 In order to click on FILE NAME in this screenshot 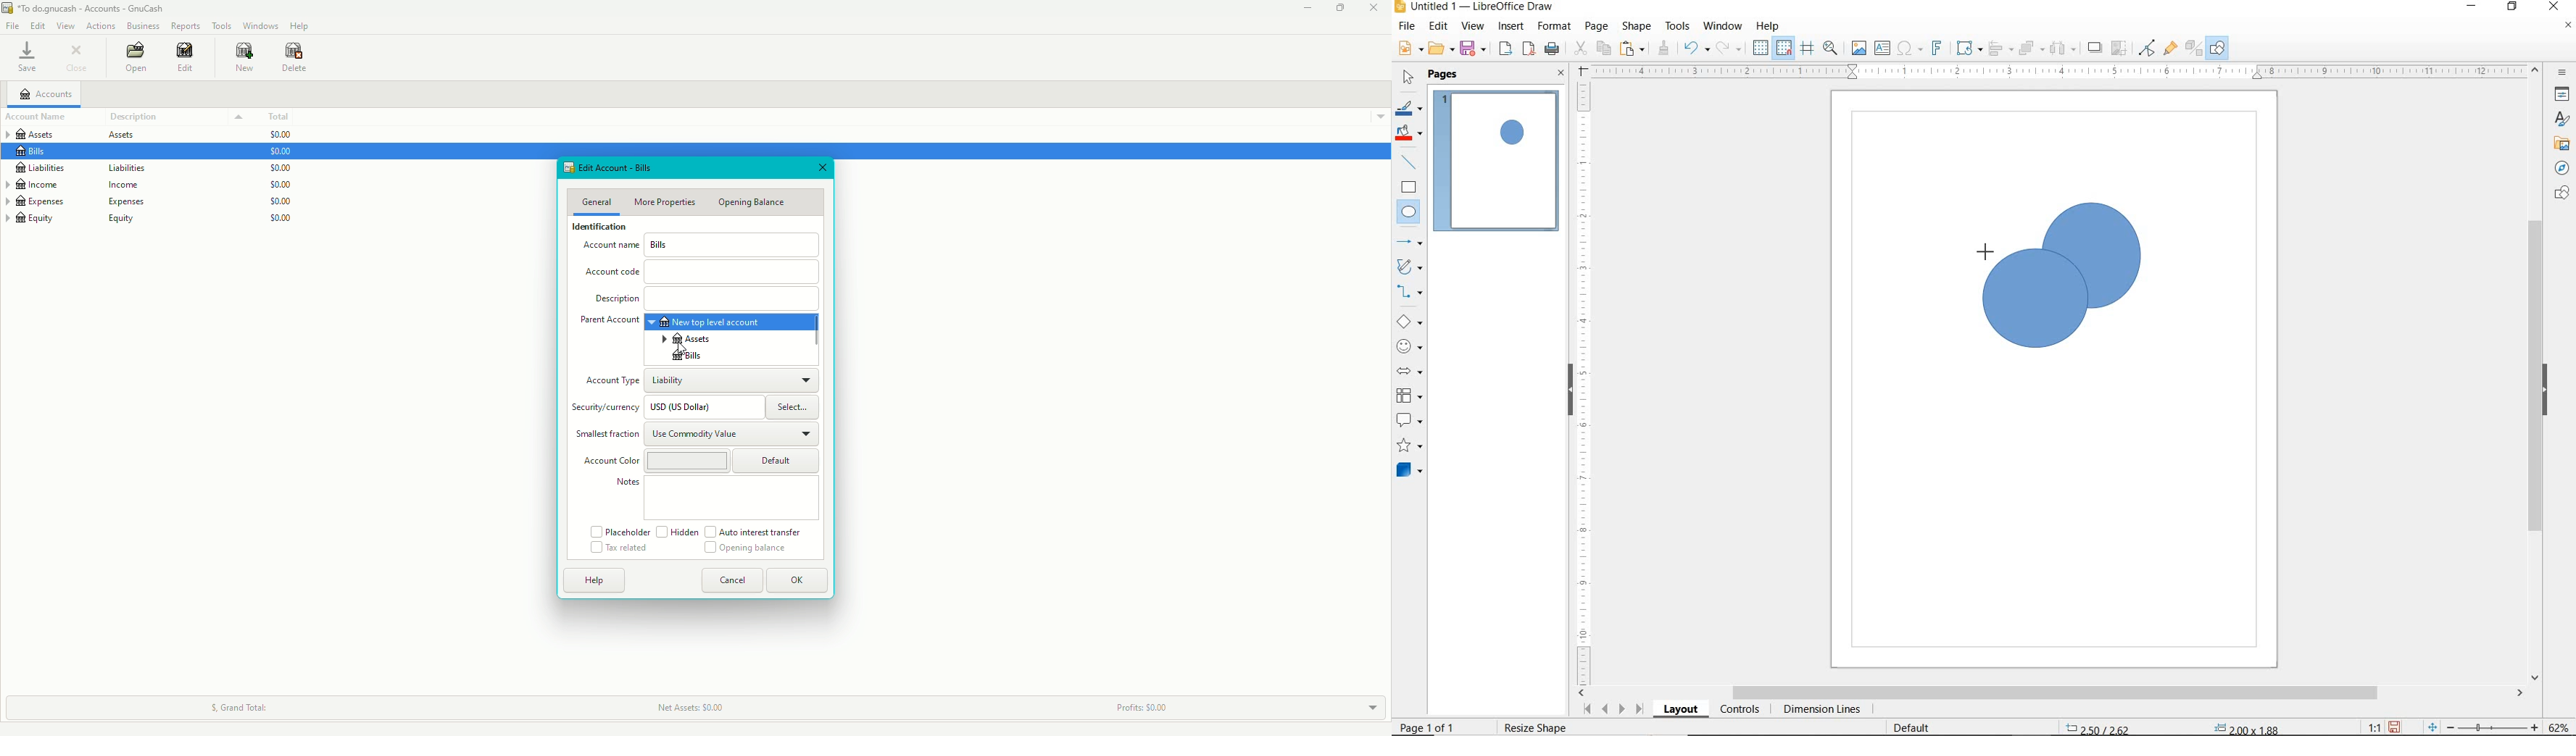, I will do `click(1473, 8)`.